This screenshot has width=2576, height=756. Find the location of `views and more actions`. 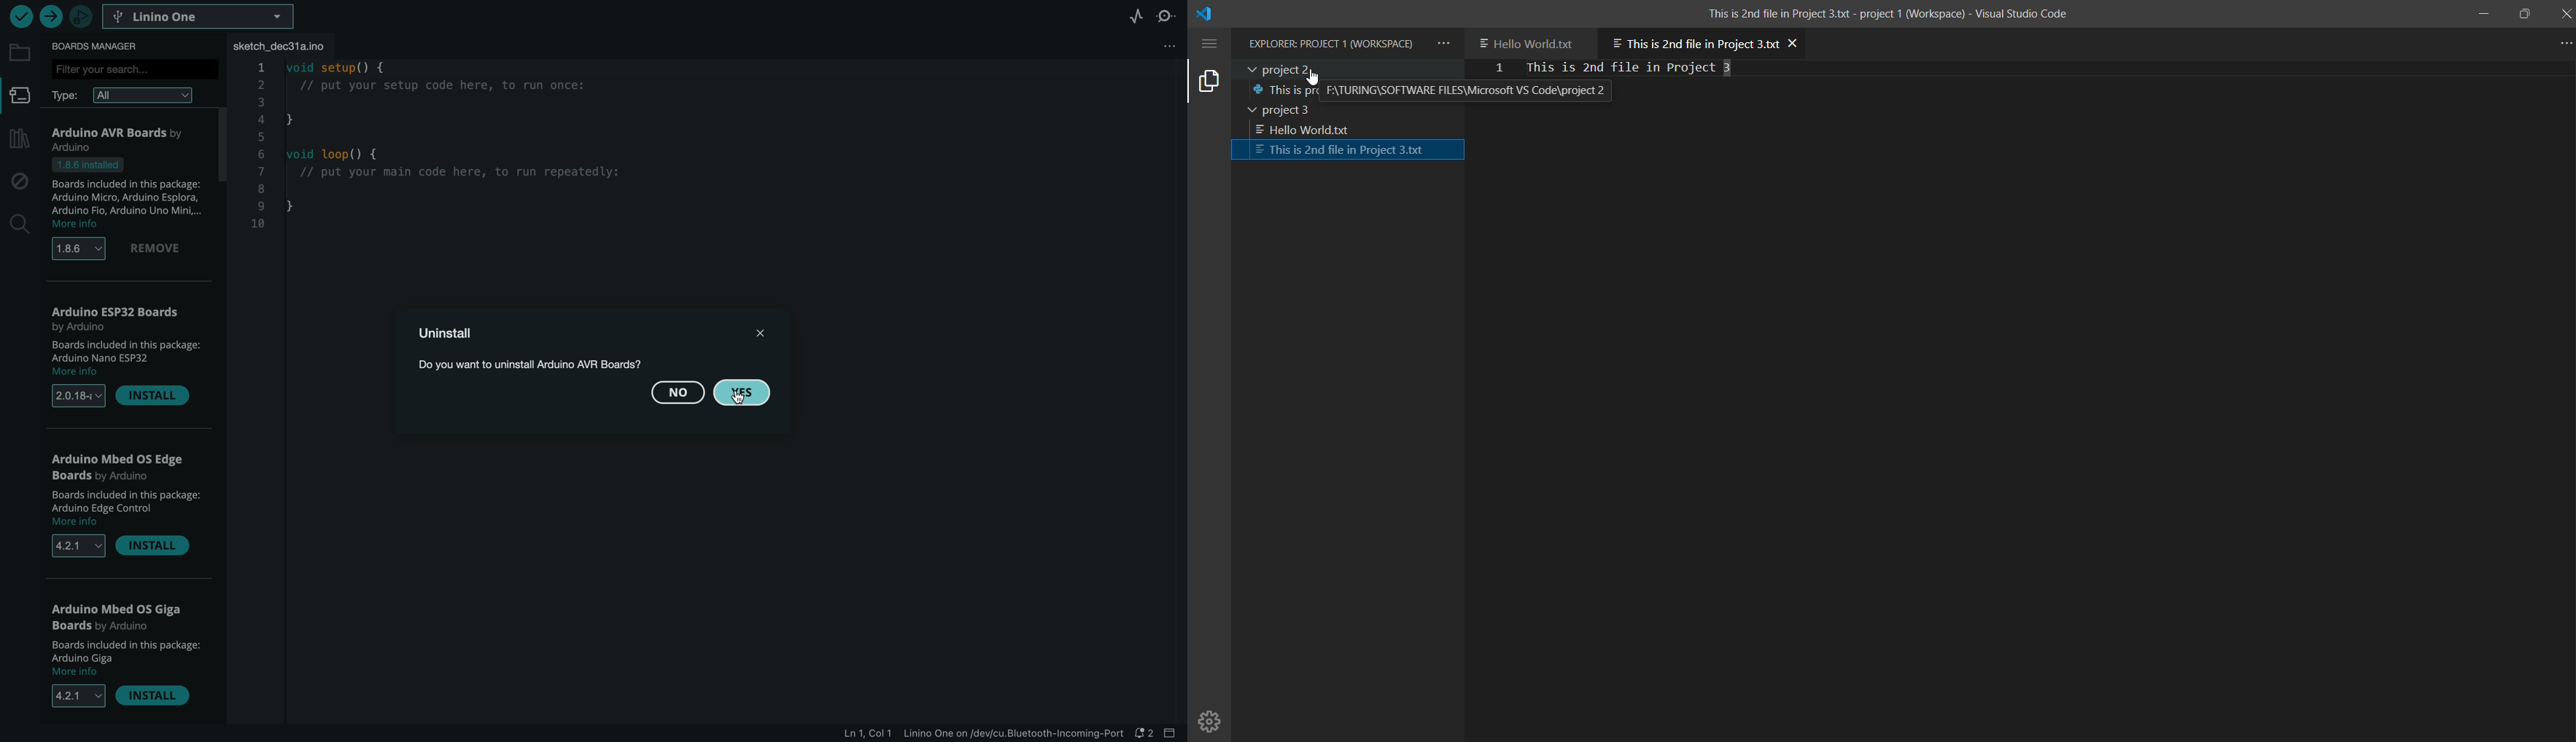

views and more actions is located at coordinates (1443, 44).